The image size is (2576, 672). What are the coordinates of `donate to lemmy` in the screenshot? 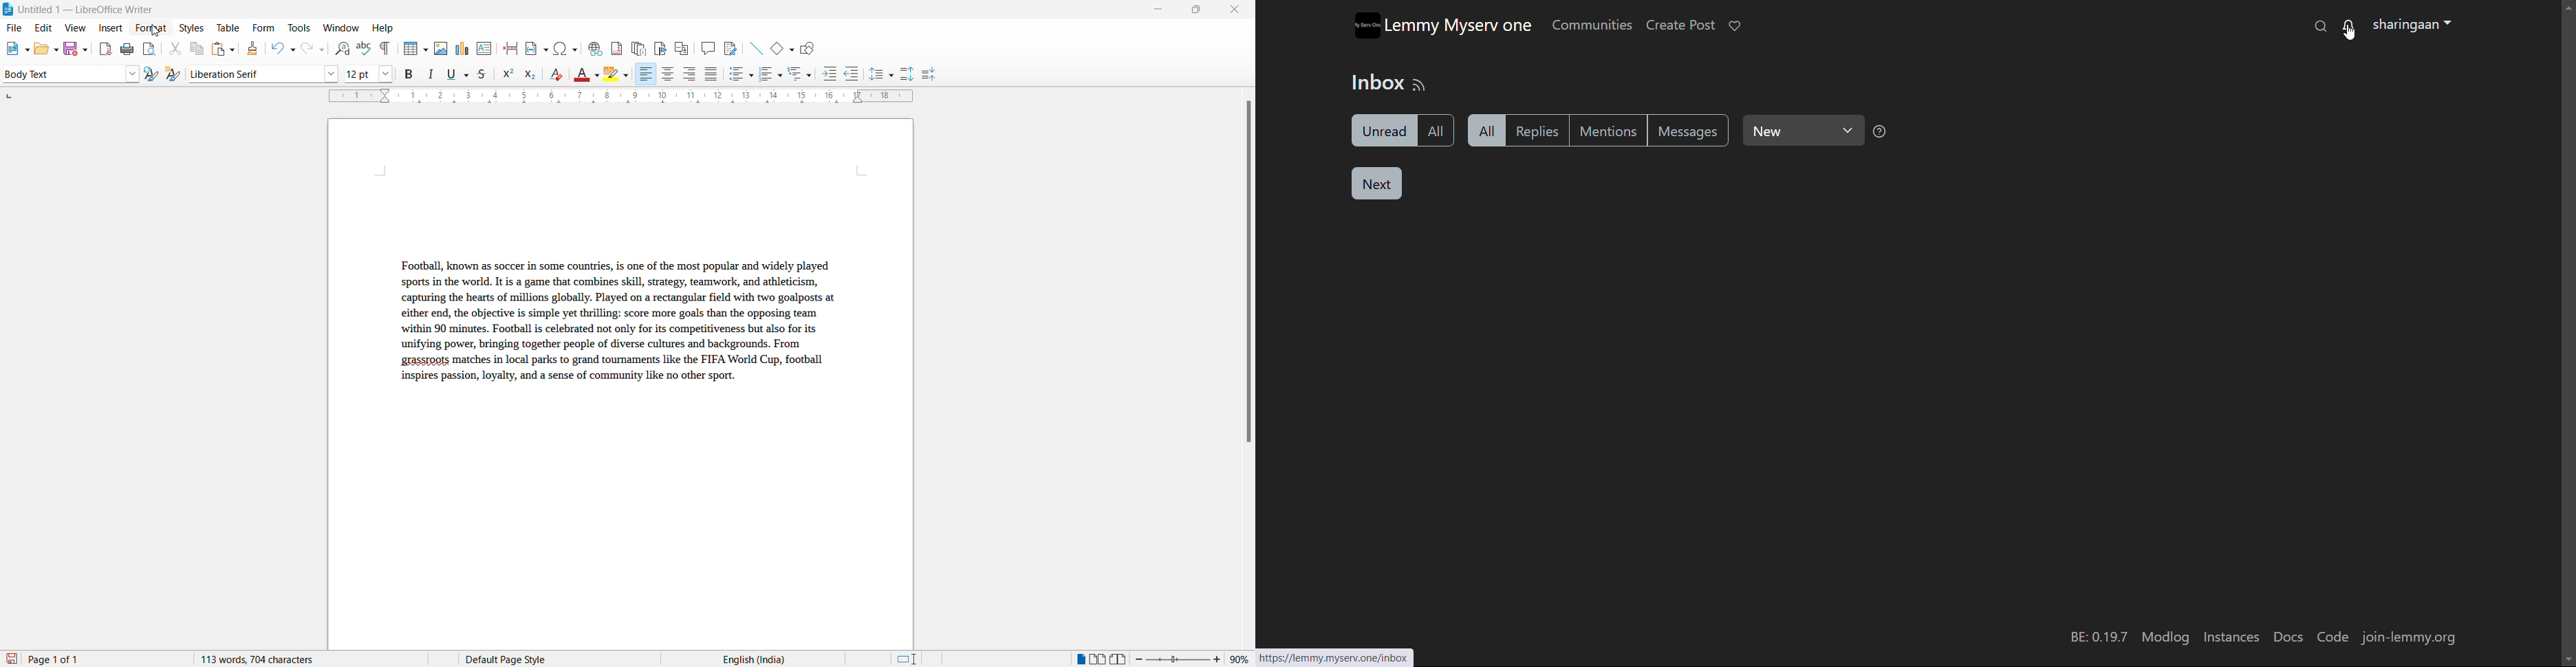 It's located at (1734, 25).